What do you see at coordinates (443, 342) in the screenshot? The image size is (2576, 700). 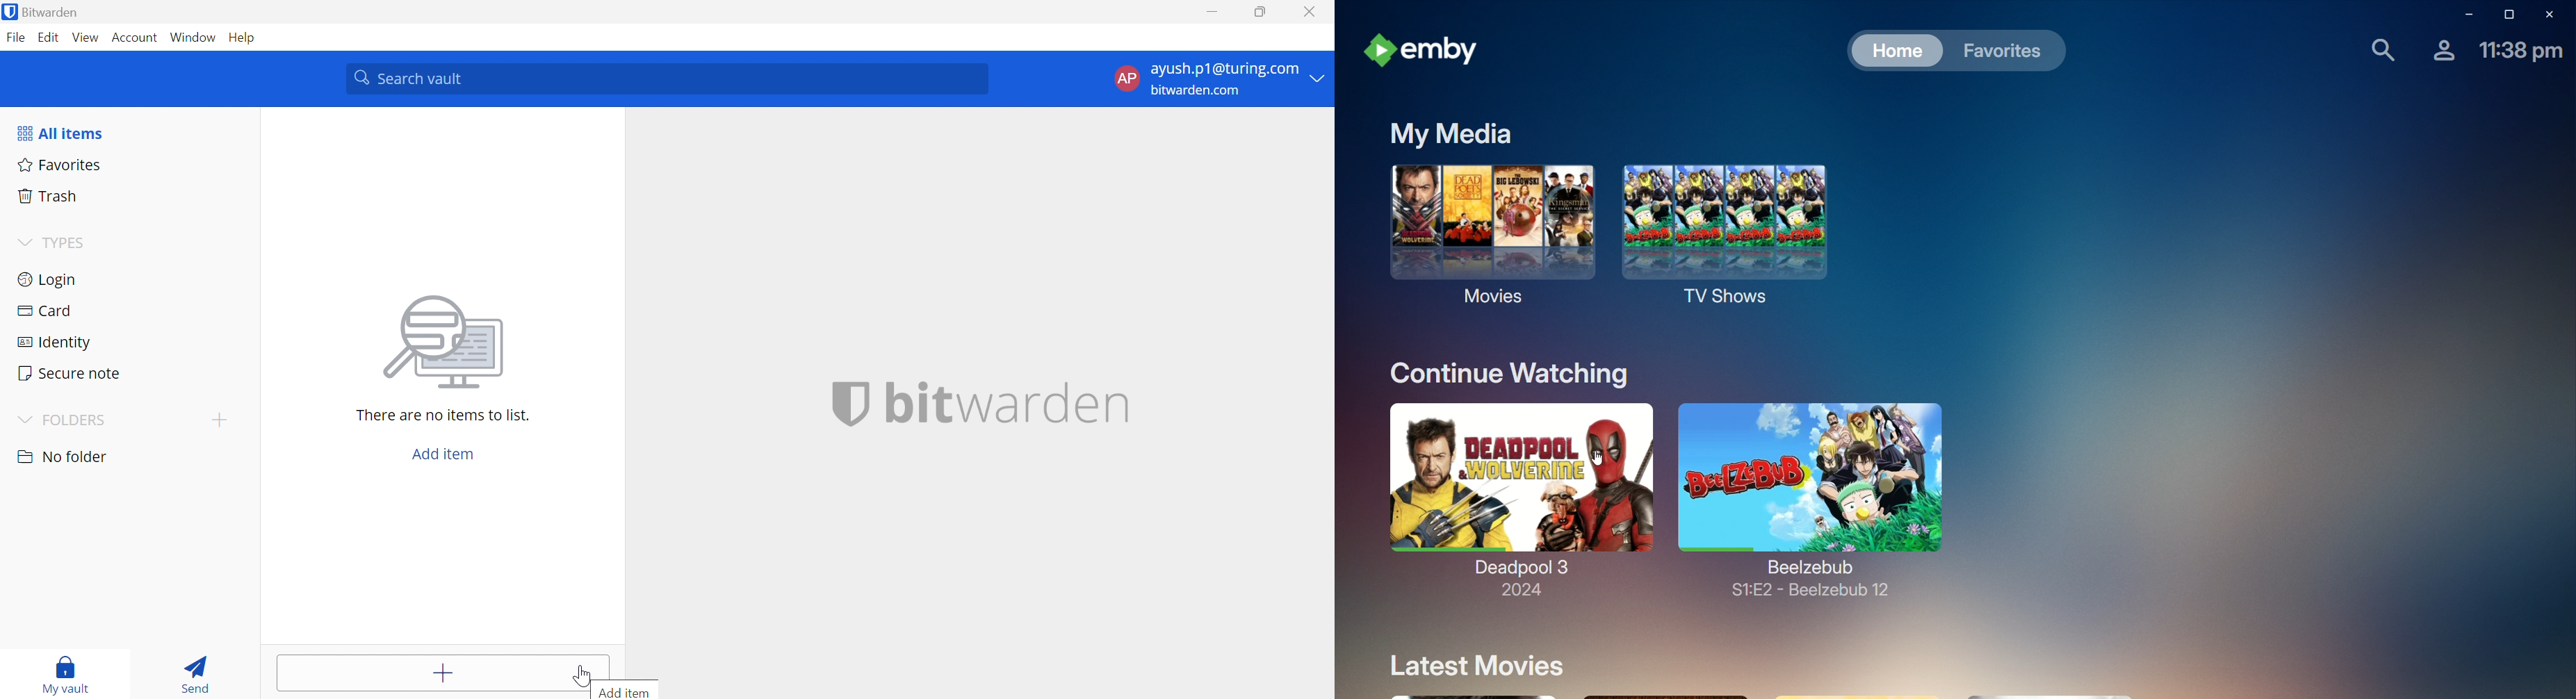 I see `image` at bounding box center [443, 342].